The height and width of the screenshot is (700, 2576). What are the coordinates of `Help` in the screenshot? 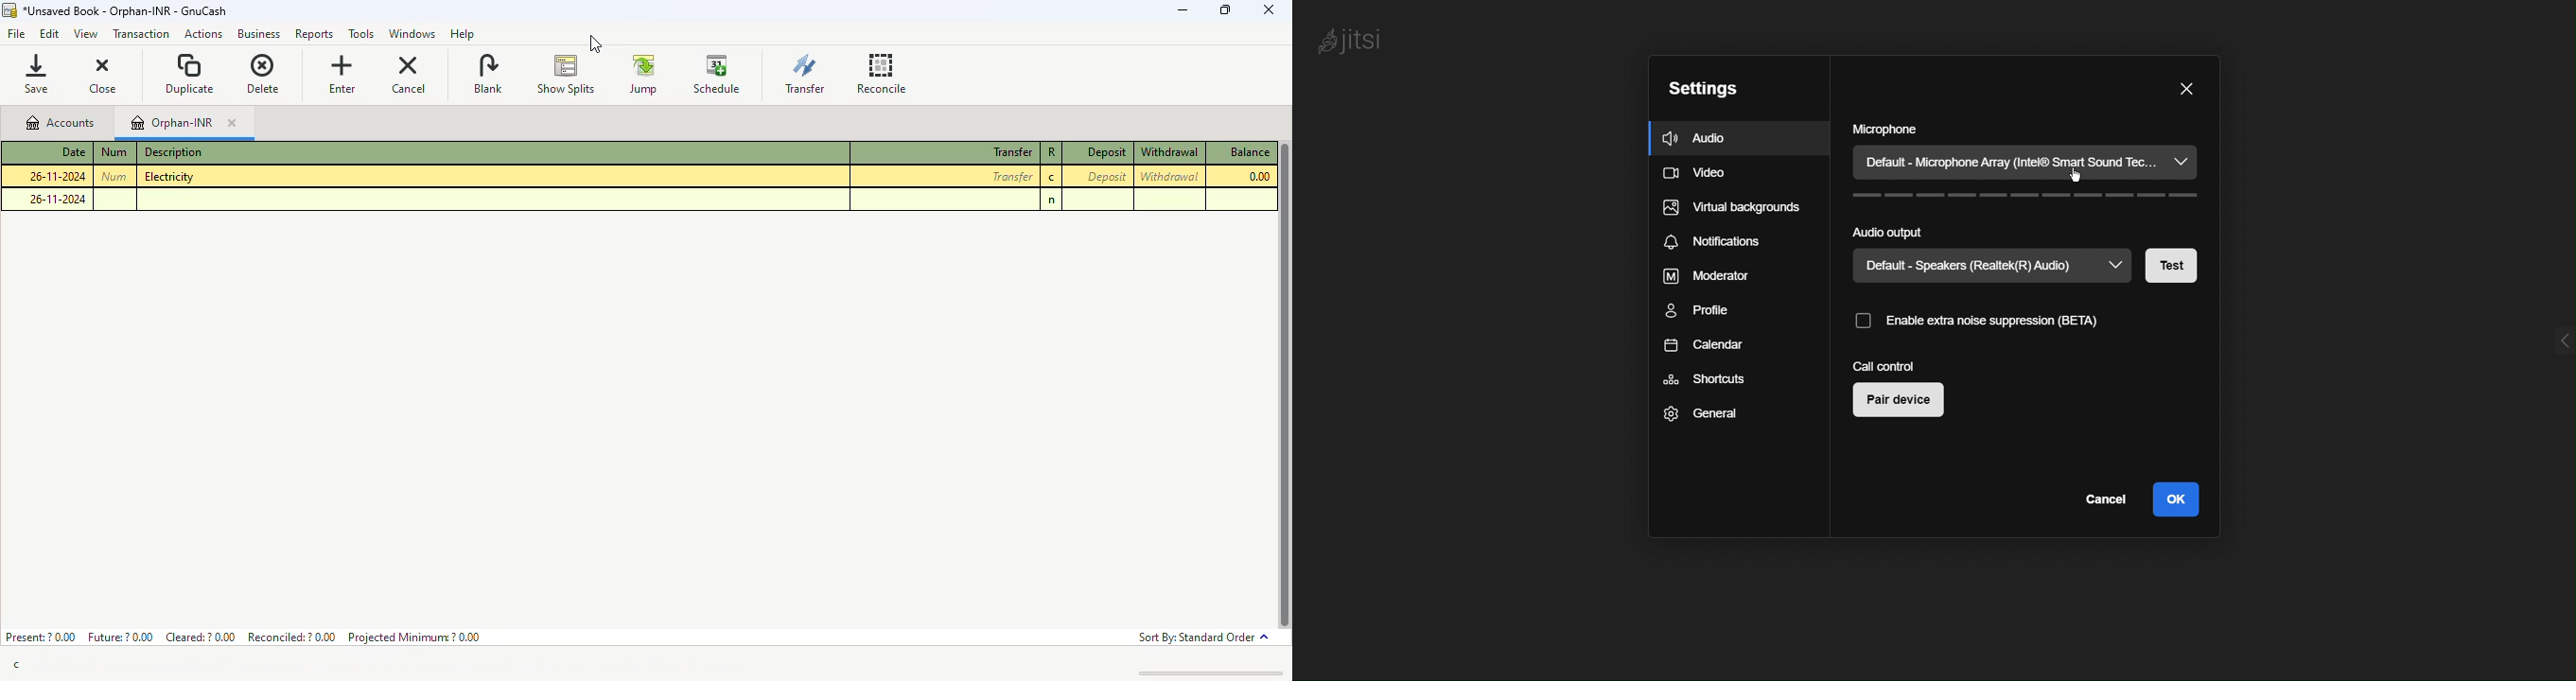 It's located at (463, 33).